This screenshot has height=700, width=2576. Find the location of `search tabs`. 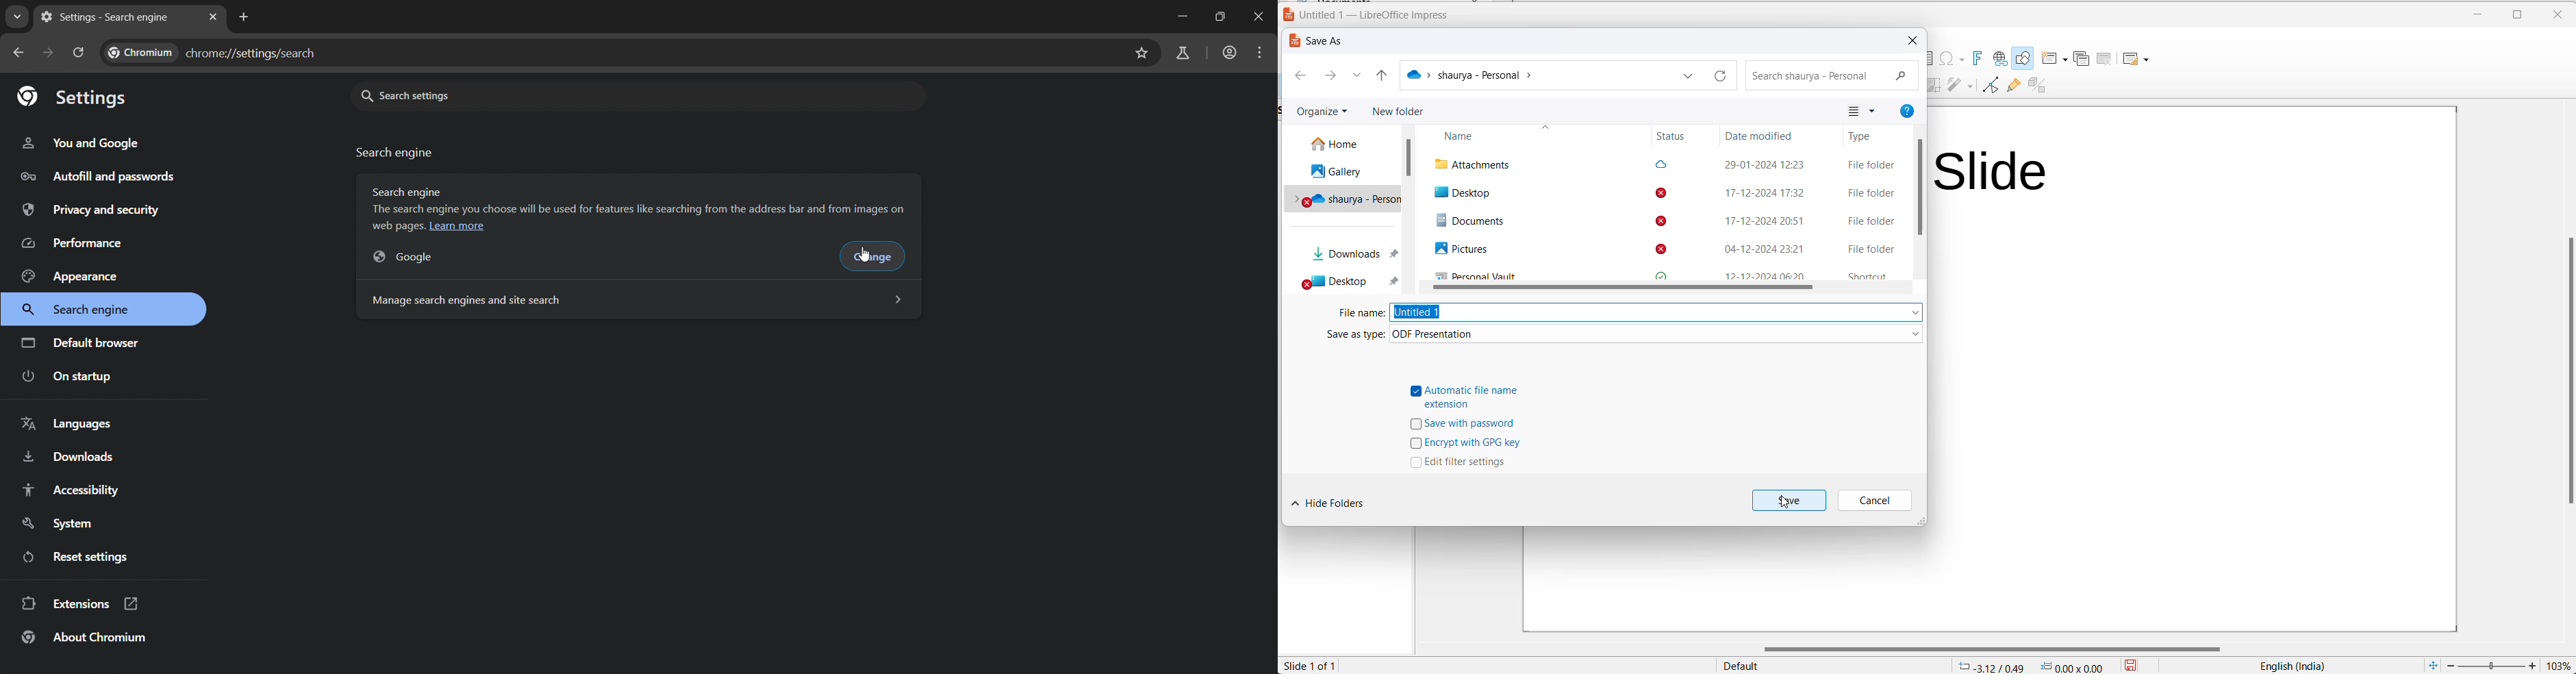

search tabs is located at coordinates (17, 19).